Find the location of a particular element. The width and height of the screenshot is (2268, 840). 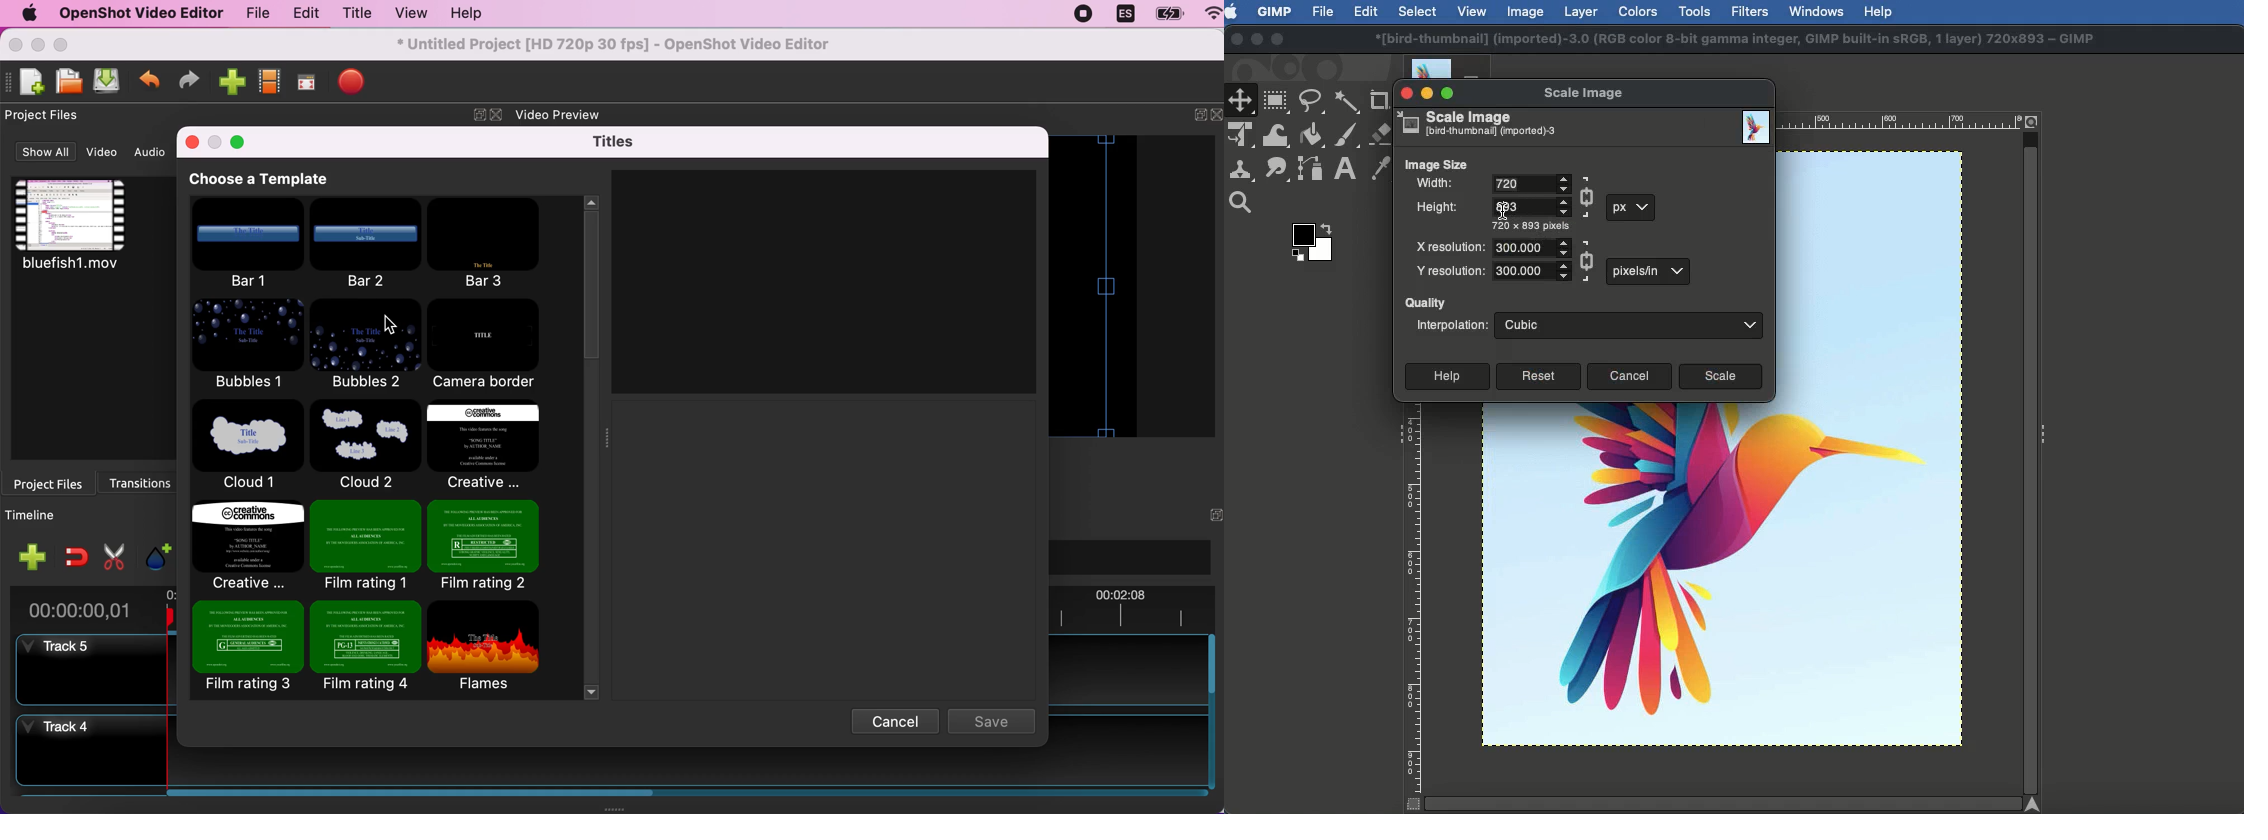

Paths is located at coordinates (1310, 169).